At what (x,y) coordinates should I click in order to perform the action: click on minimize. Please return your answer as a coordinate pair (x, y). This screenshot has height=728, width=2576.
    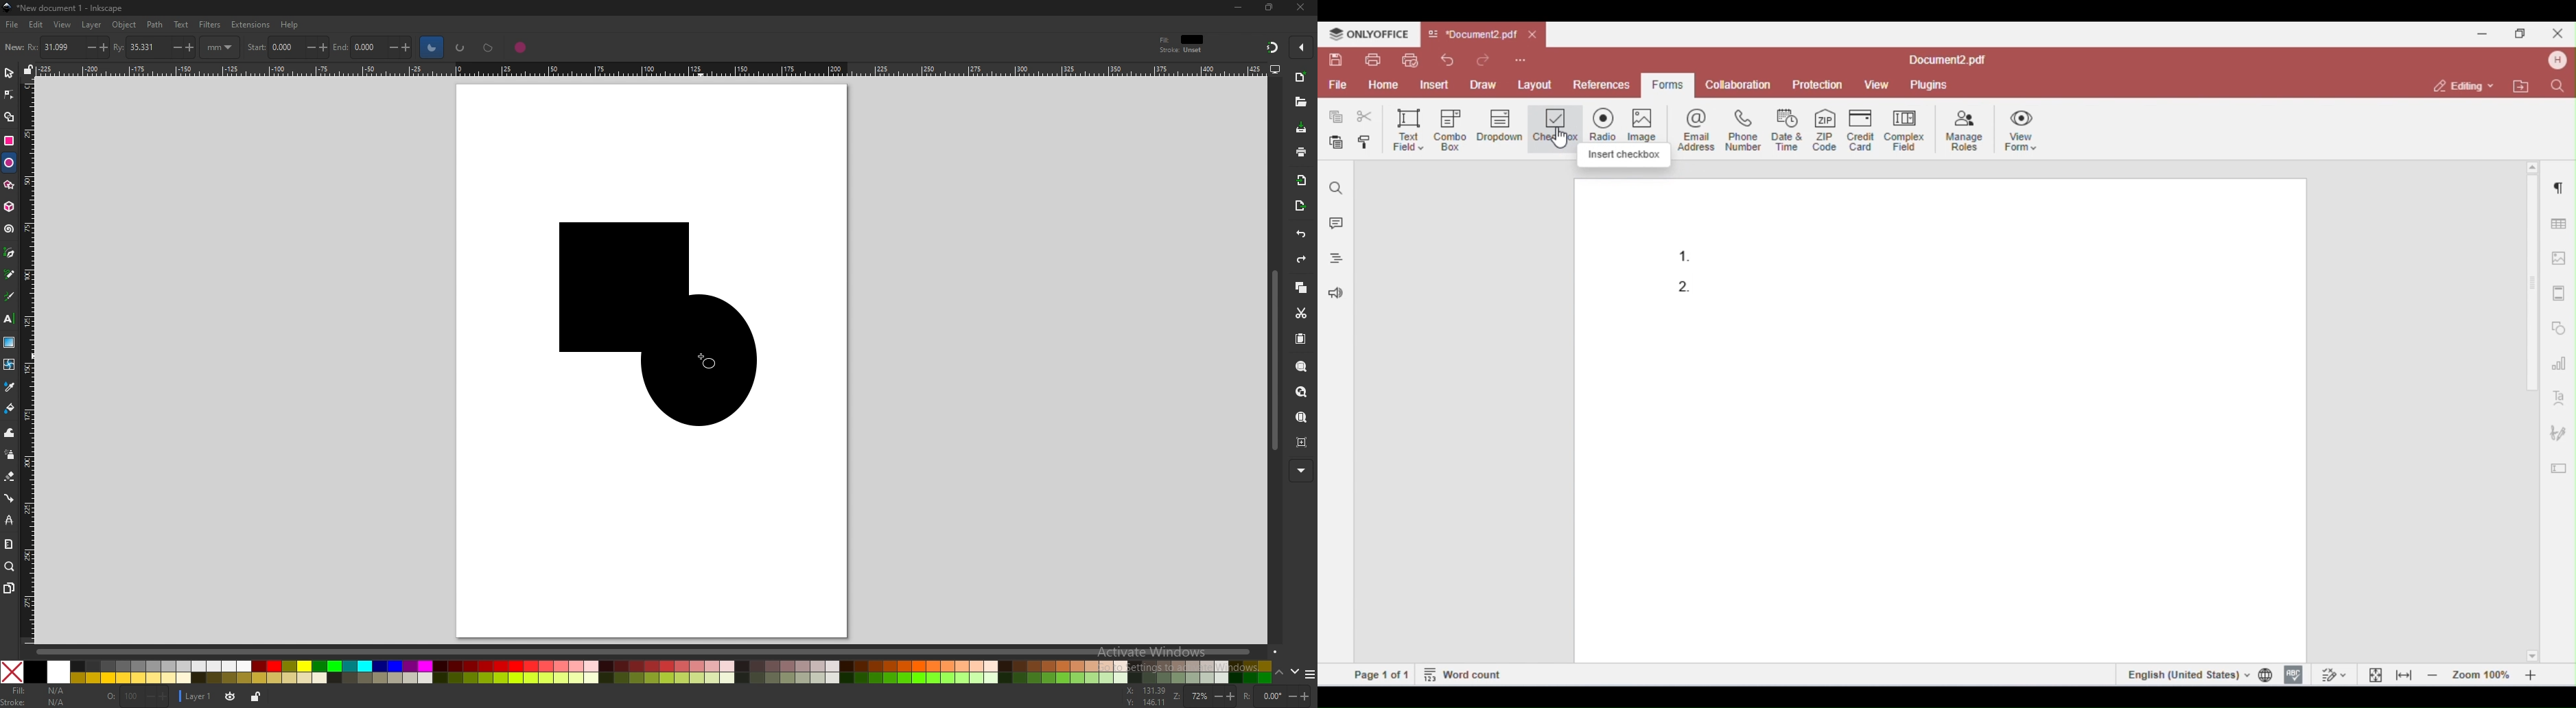
    Looking at the image, I should click on (1239, 7).